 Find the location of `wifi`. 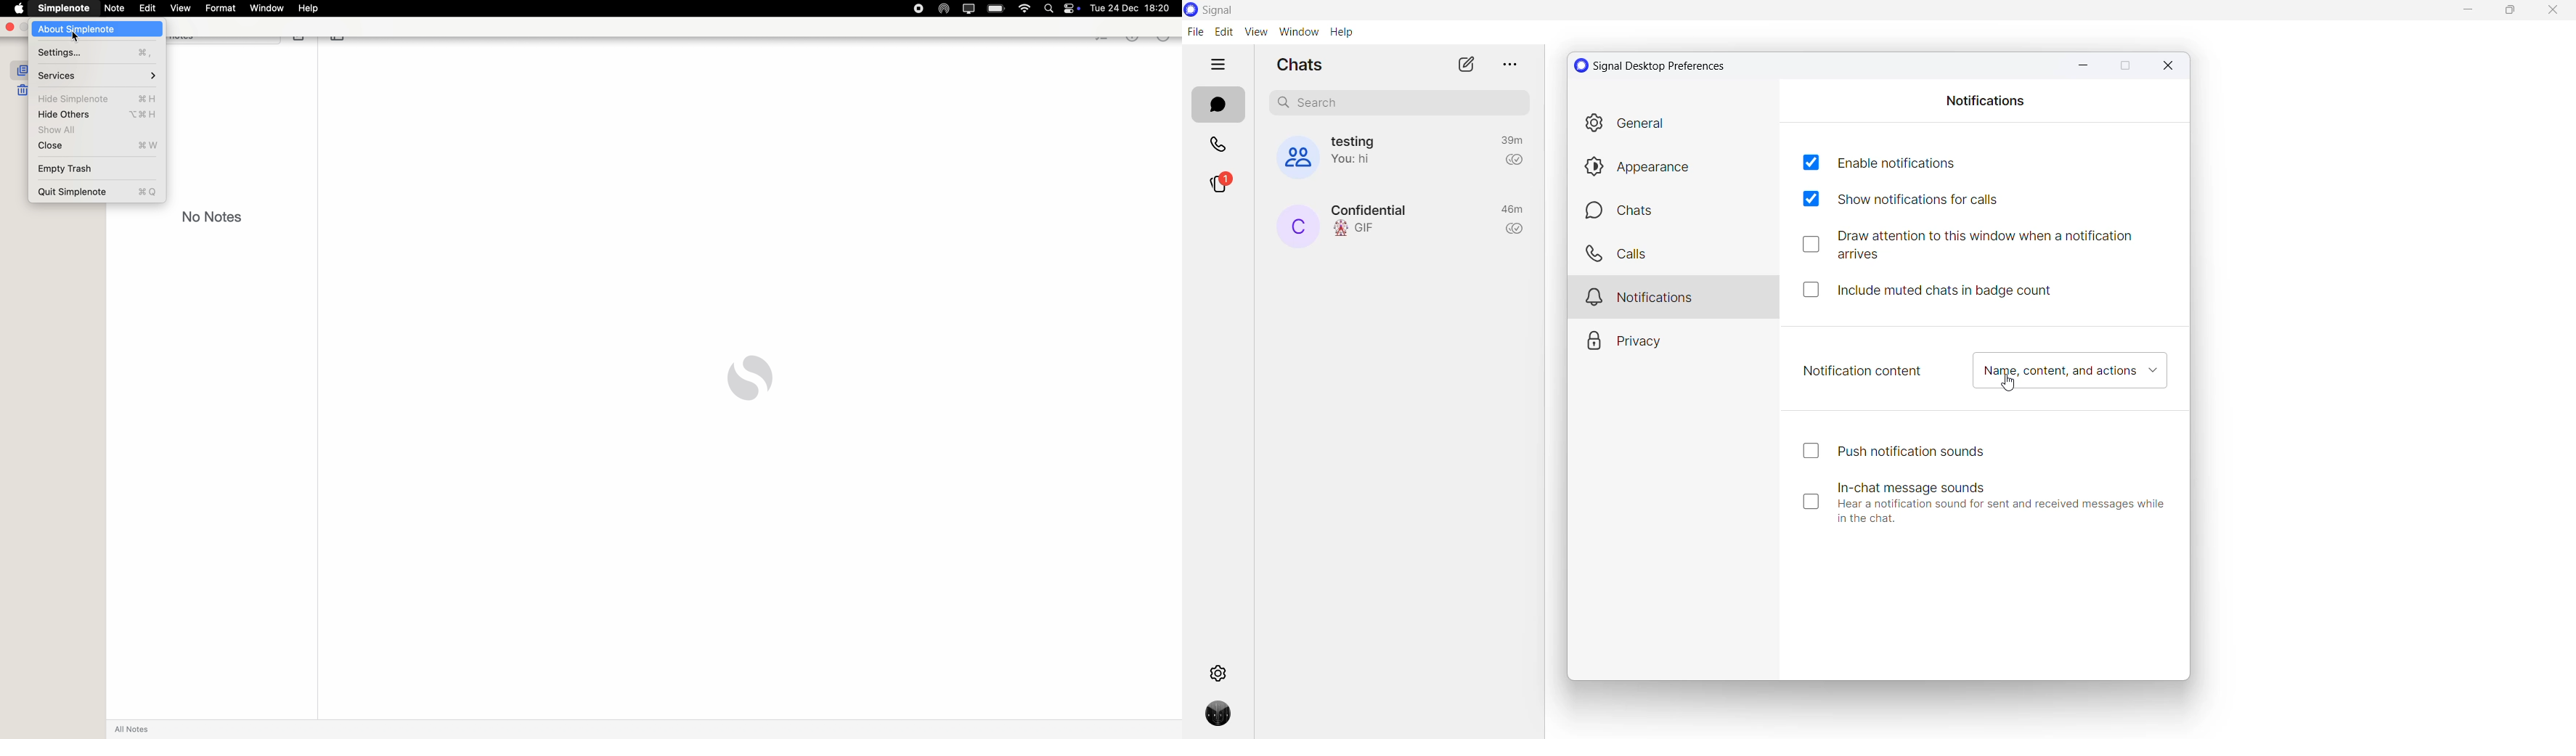

wifi is located at coordinates (1025, 10).